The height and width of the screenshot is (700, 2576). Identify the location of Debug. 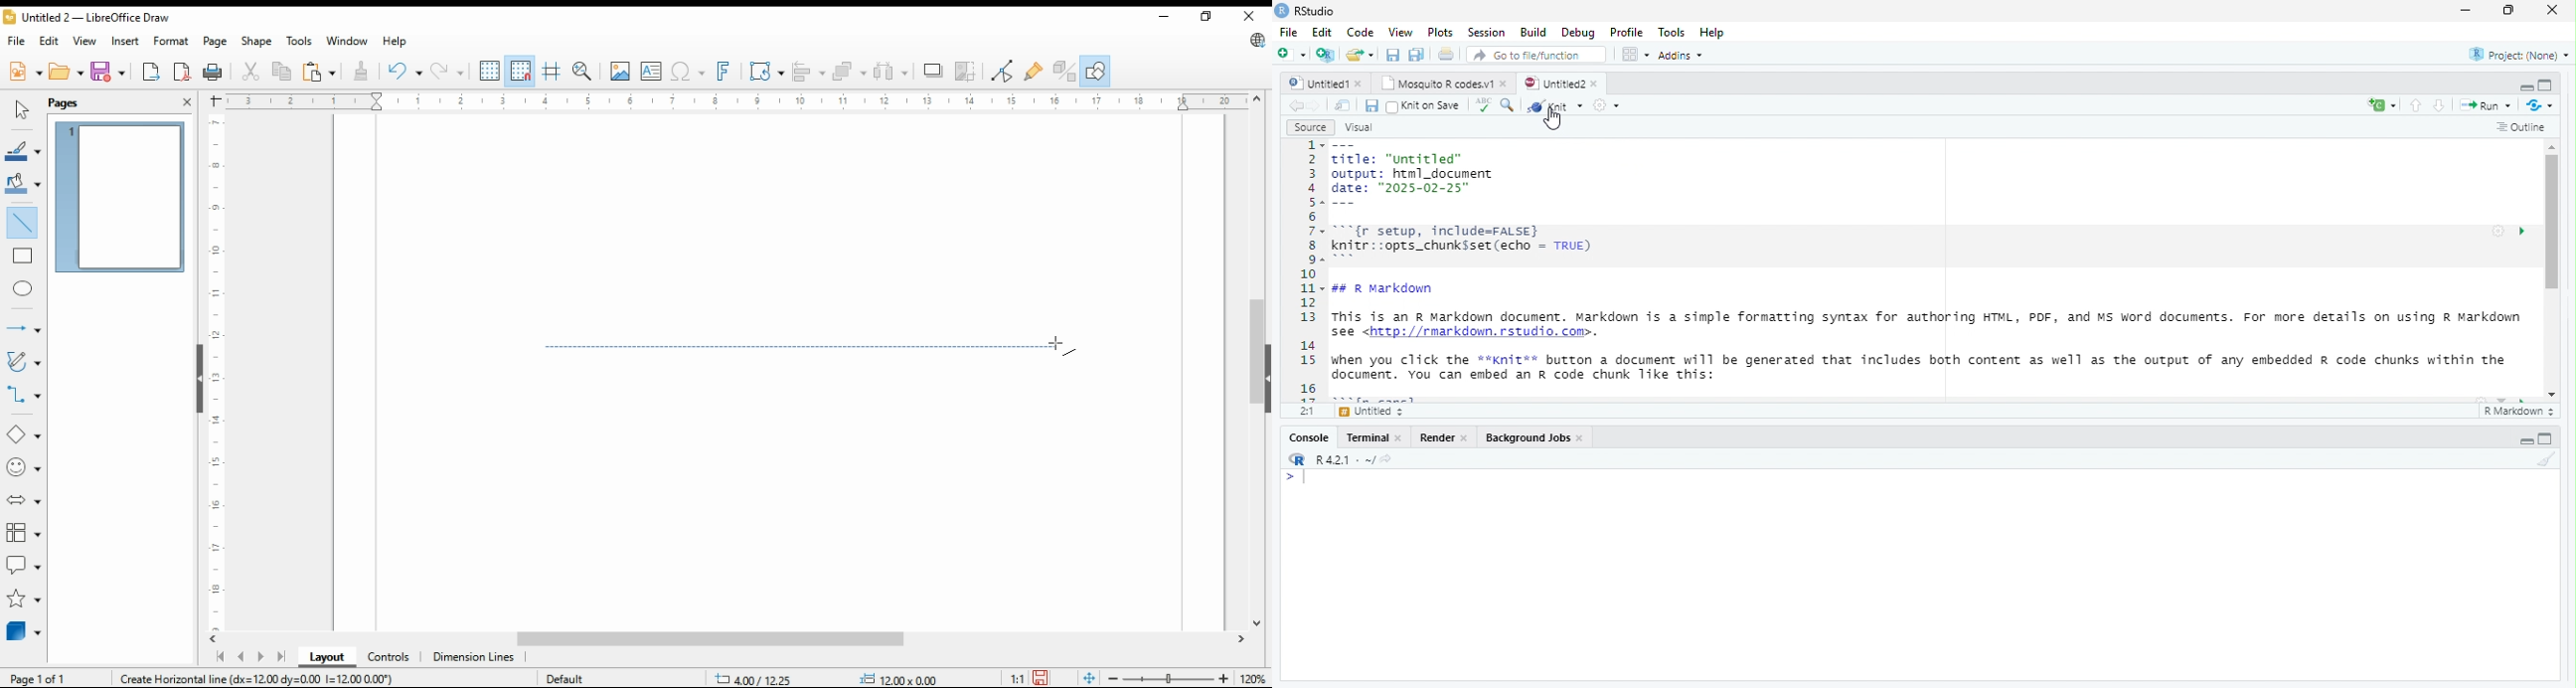
(1581, 33).